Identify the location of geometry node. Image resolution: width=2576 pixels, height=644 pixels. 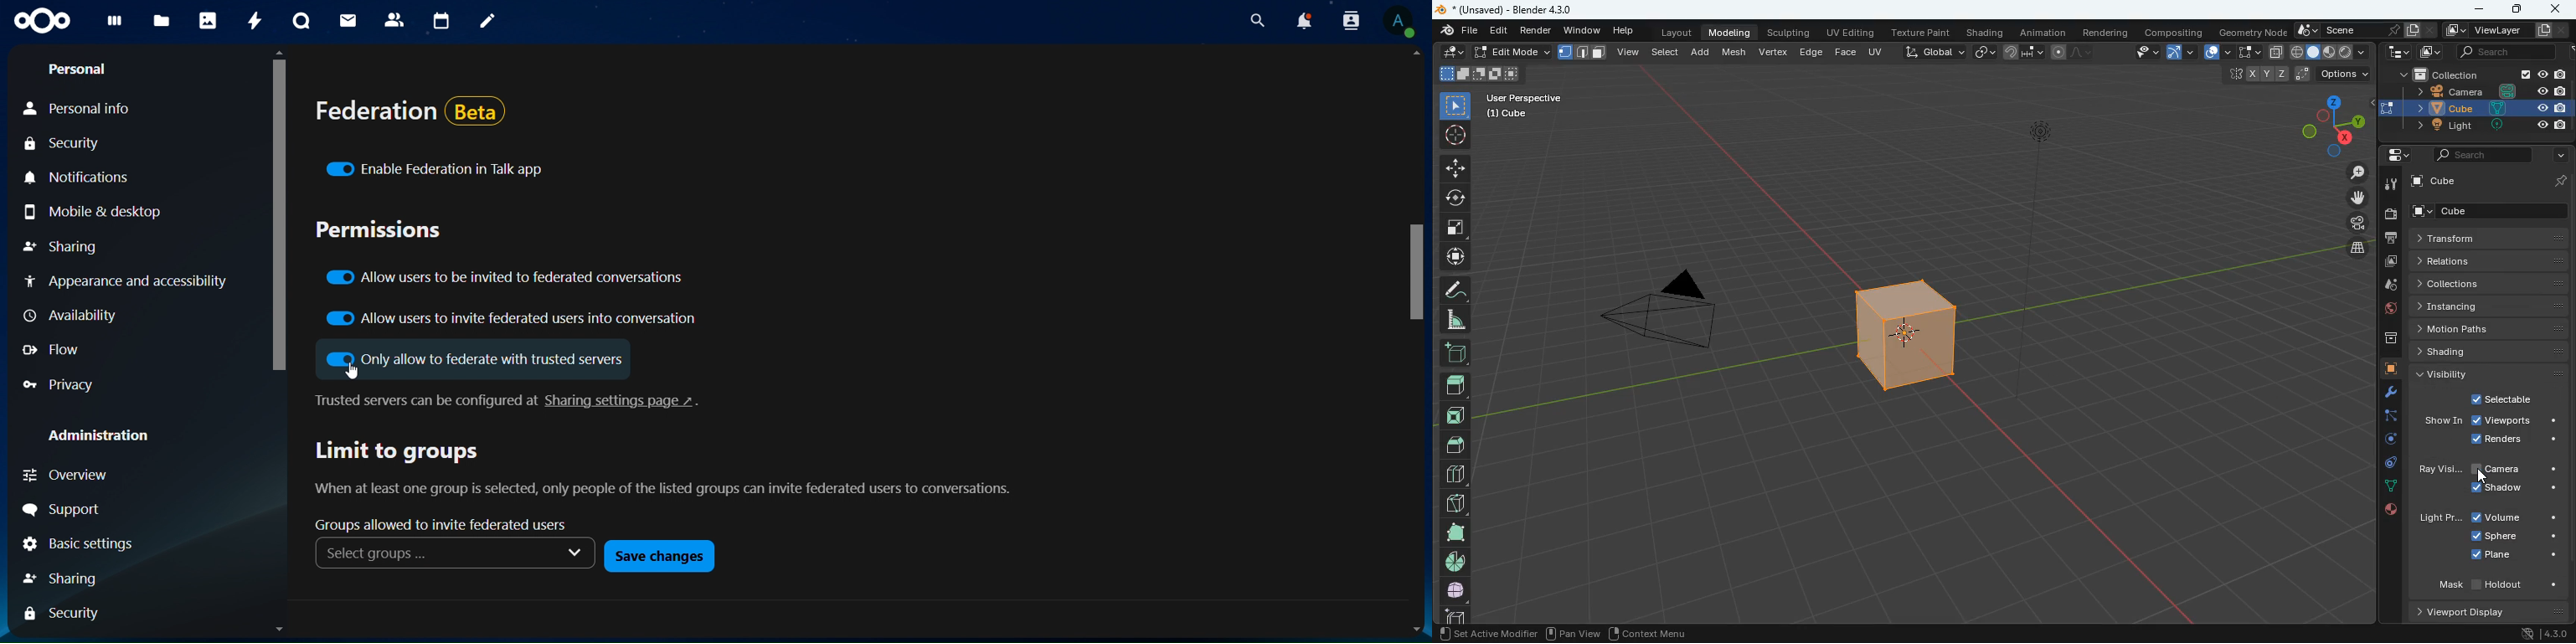
(2249, 32).